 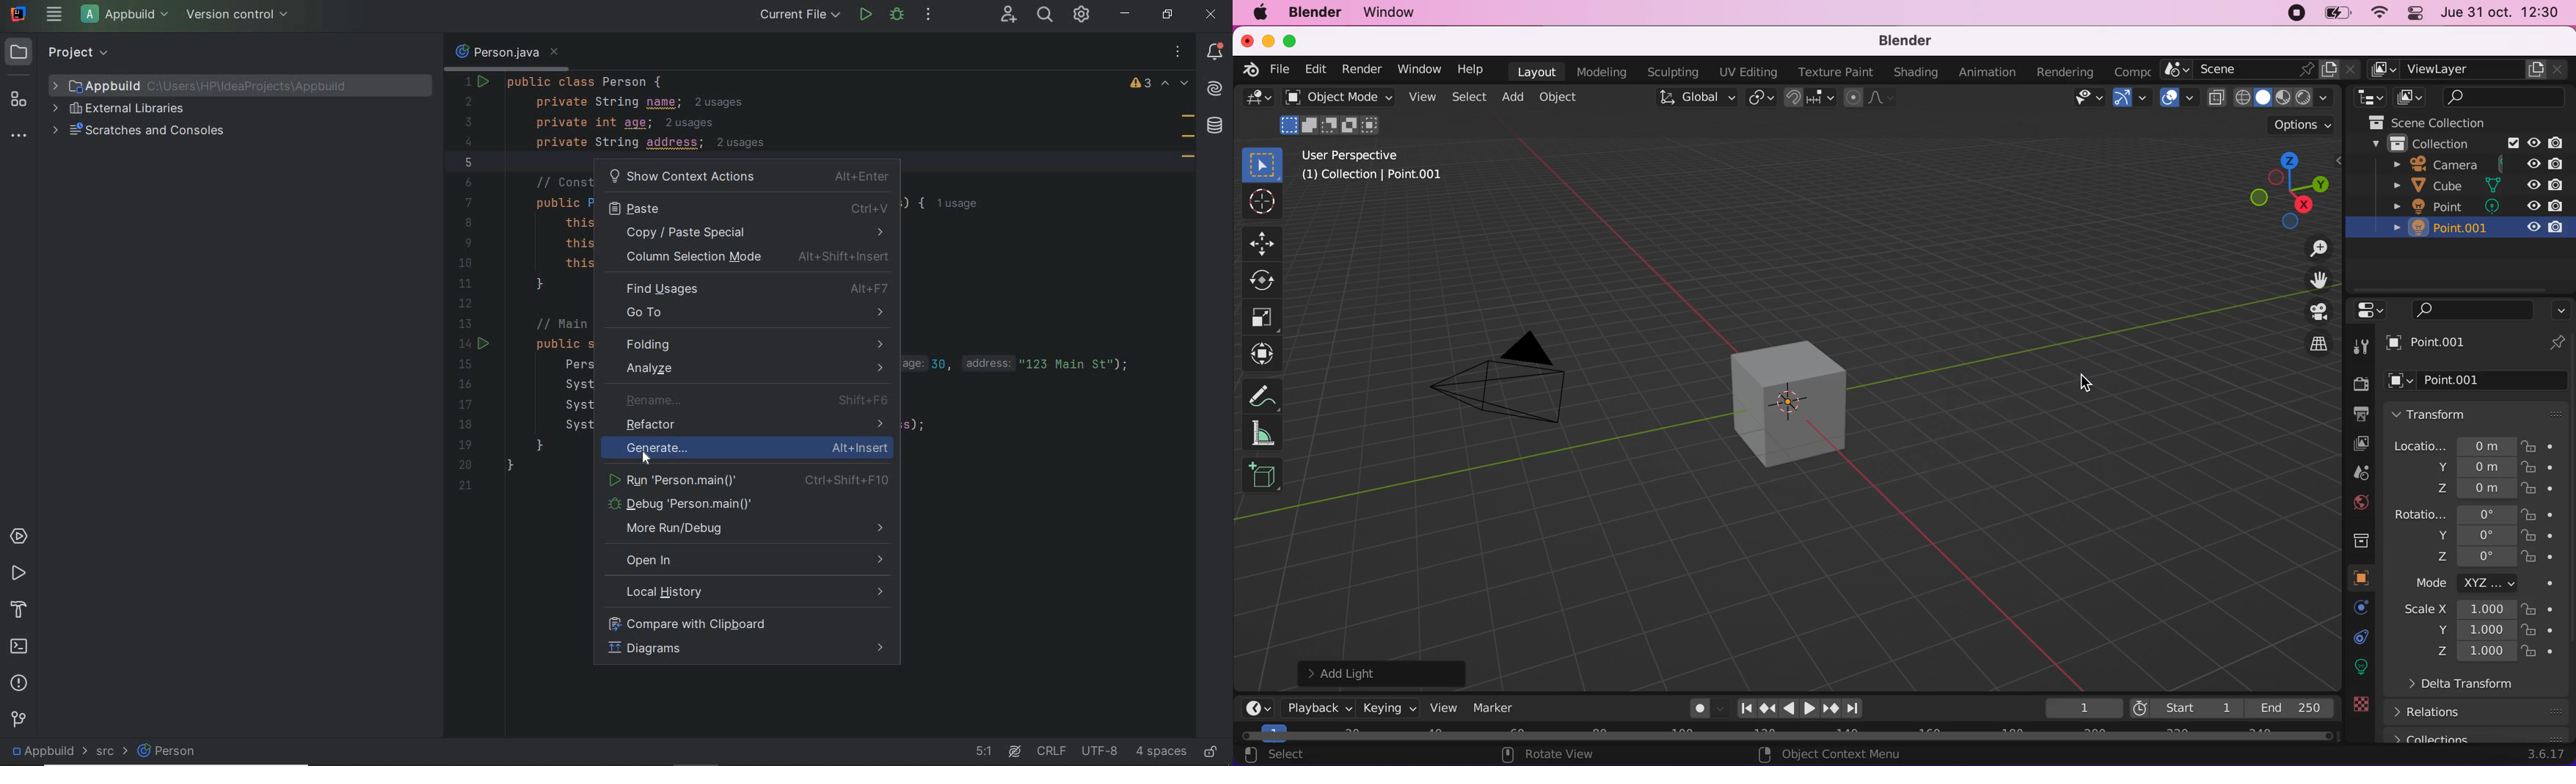 I want to click on copy/ paste special, so click(x=746, y=233).